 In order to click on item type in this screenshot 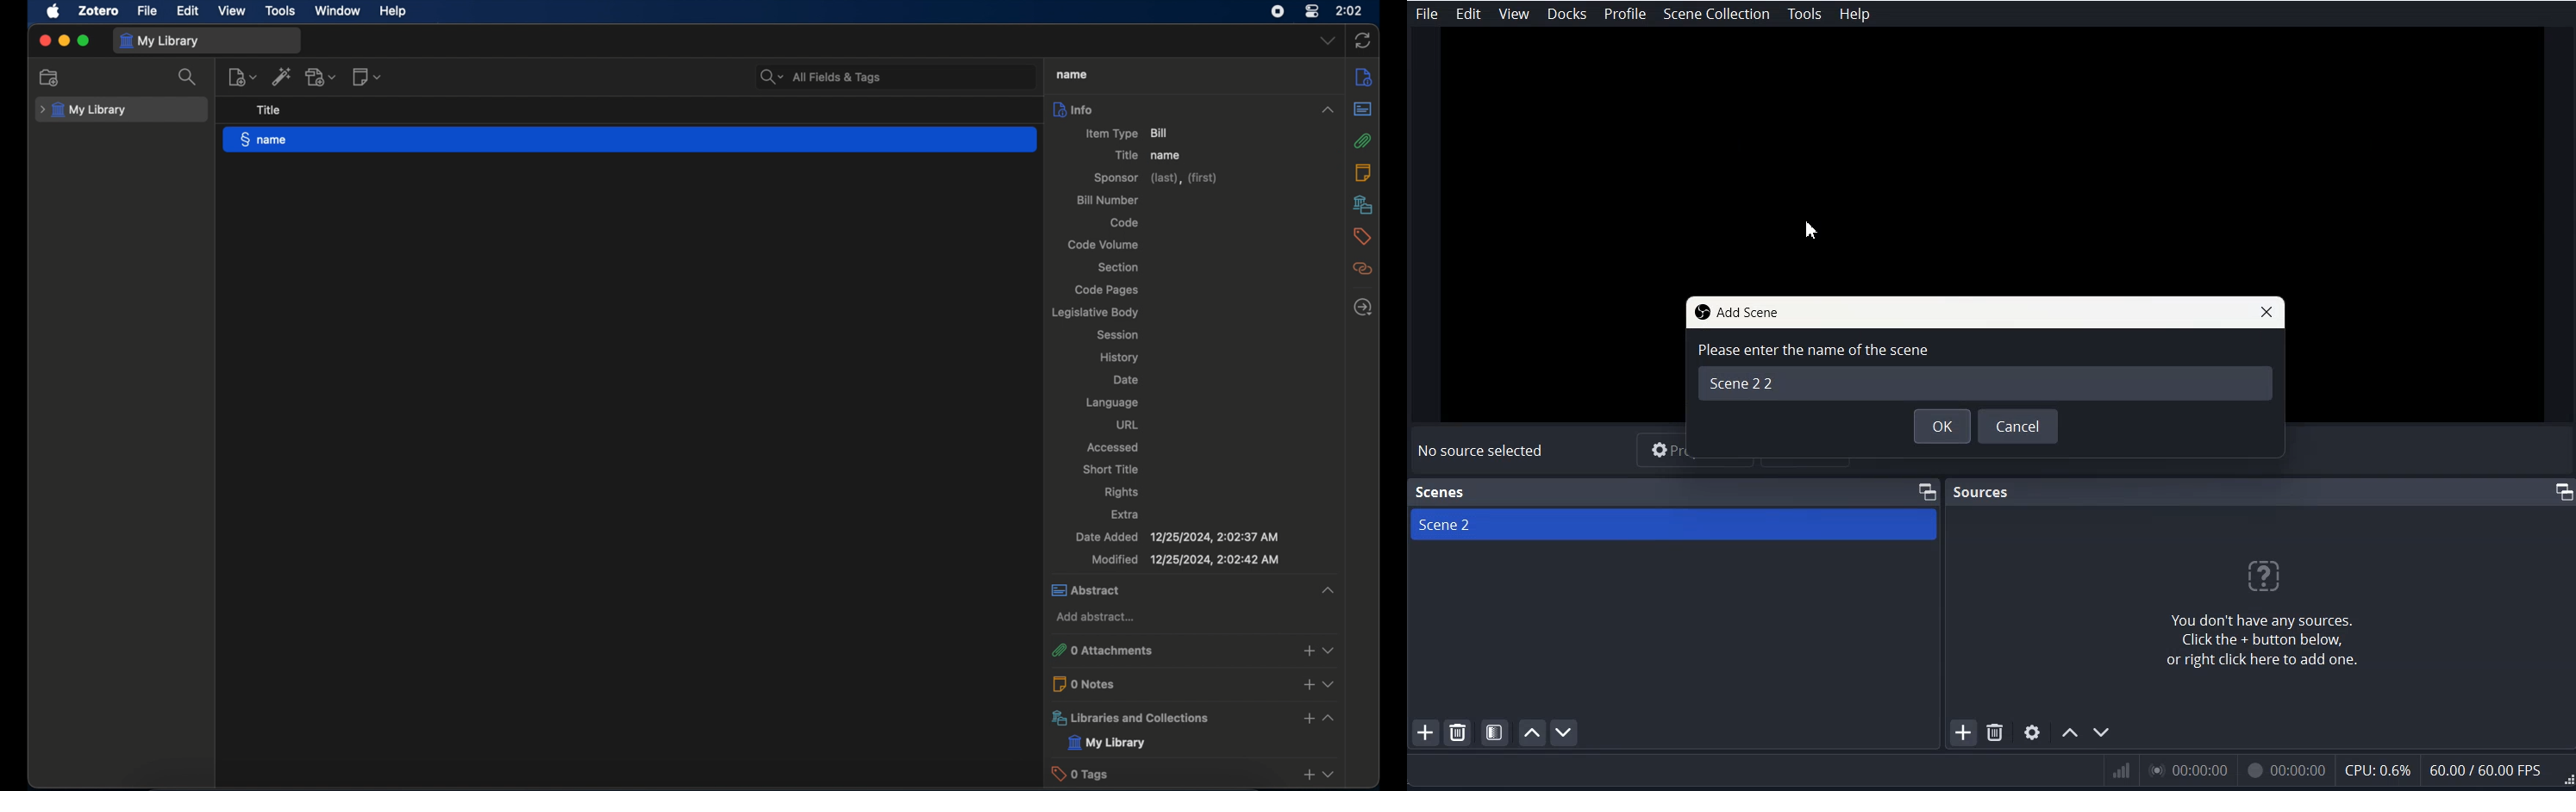, I will do `click(1129, 133)`.